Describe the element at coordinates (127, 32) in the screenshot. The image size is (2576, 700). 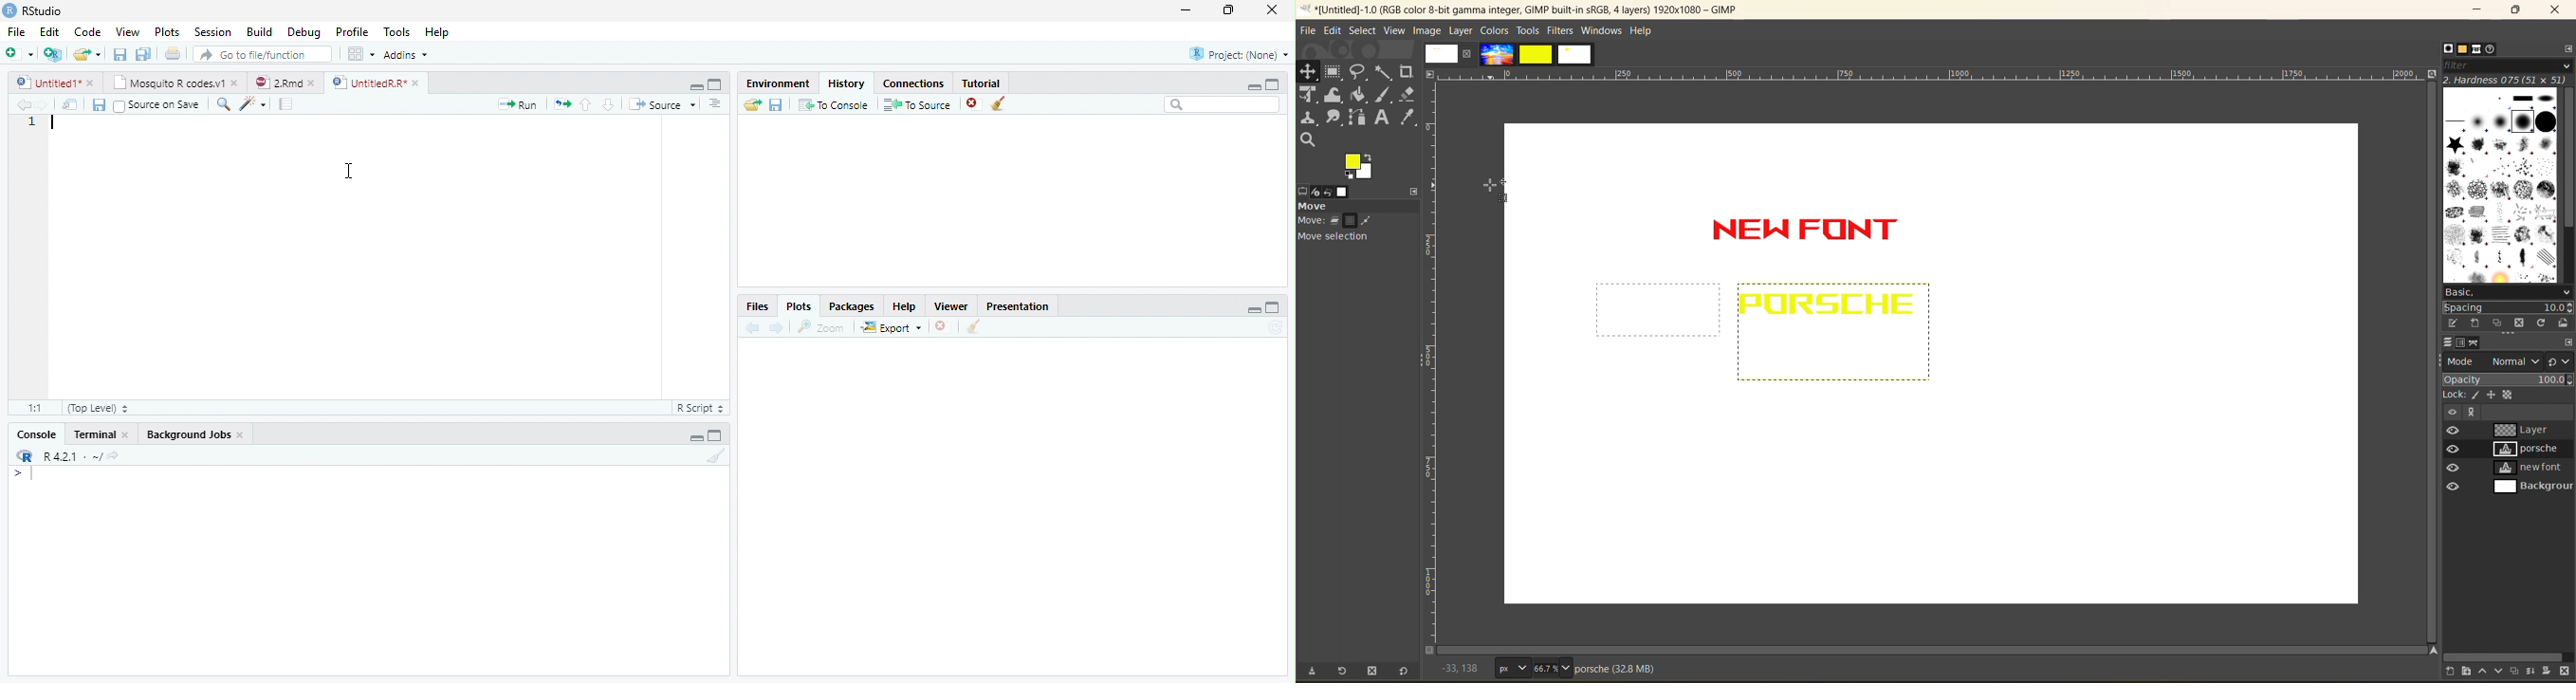
I see `View` at that location.